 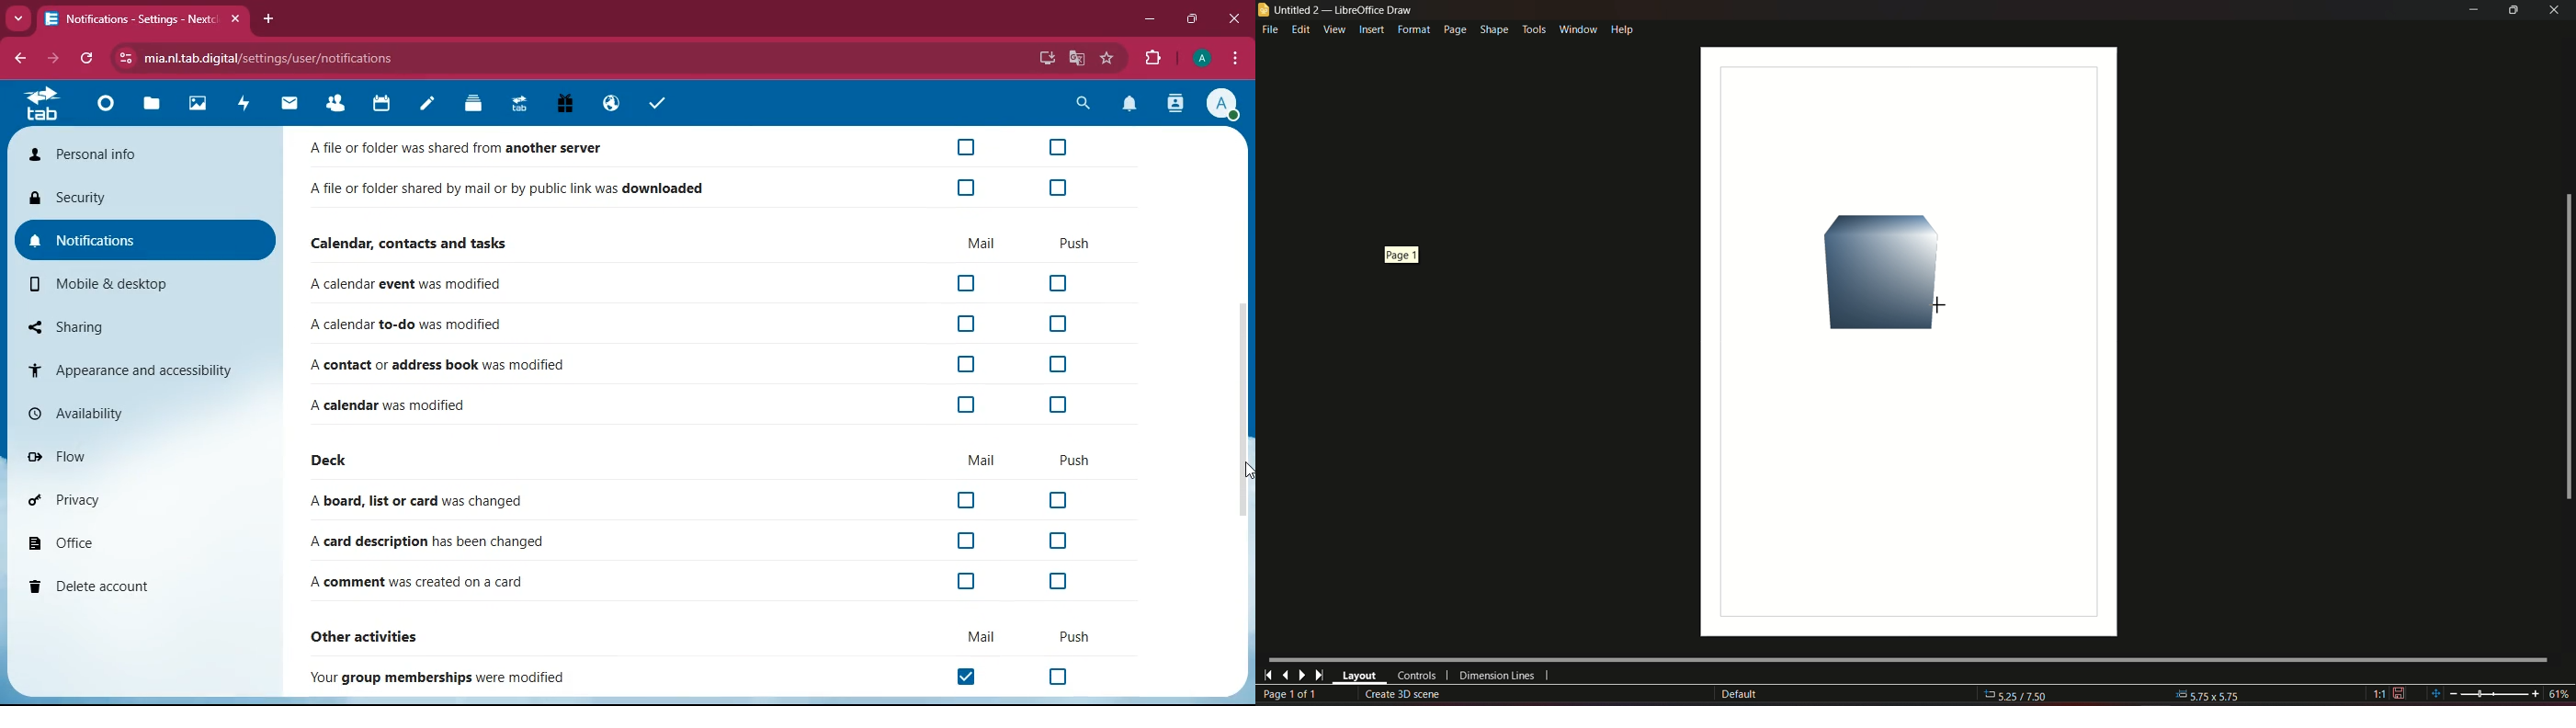 What do you see at coordinates (1058, 678) in the screenshot?
I see `off` at bounding box center [1058, 678].